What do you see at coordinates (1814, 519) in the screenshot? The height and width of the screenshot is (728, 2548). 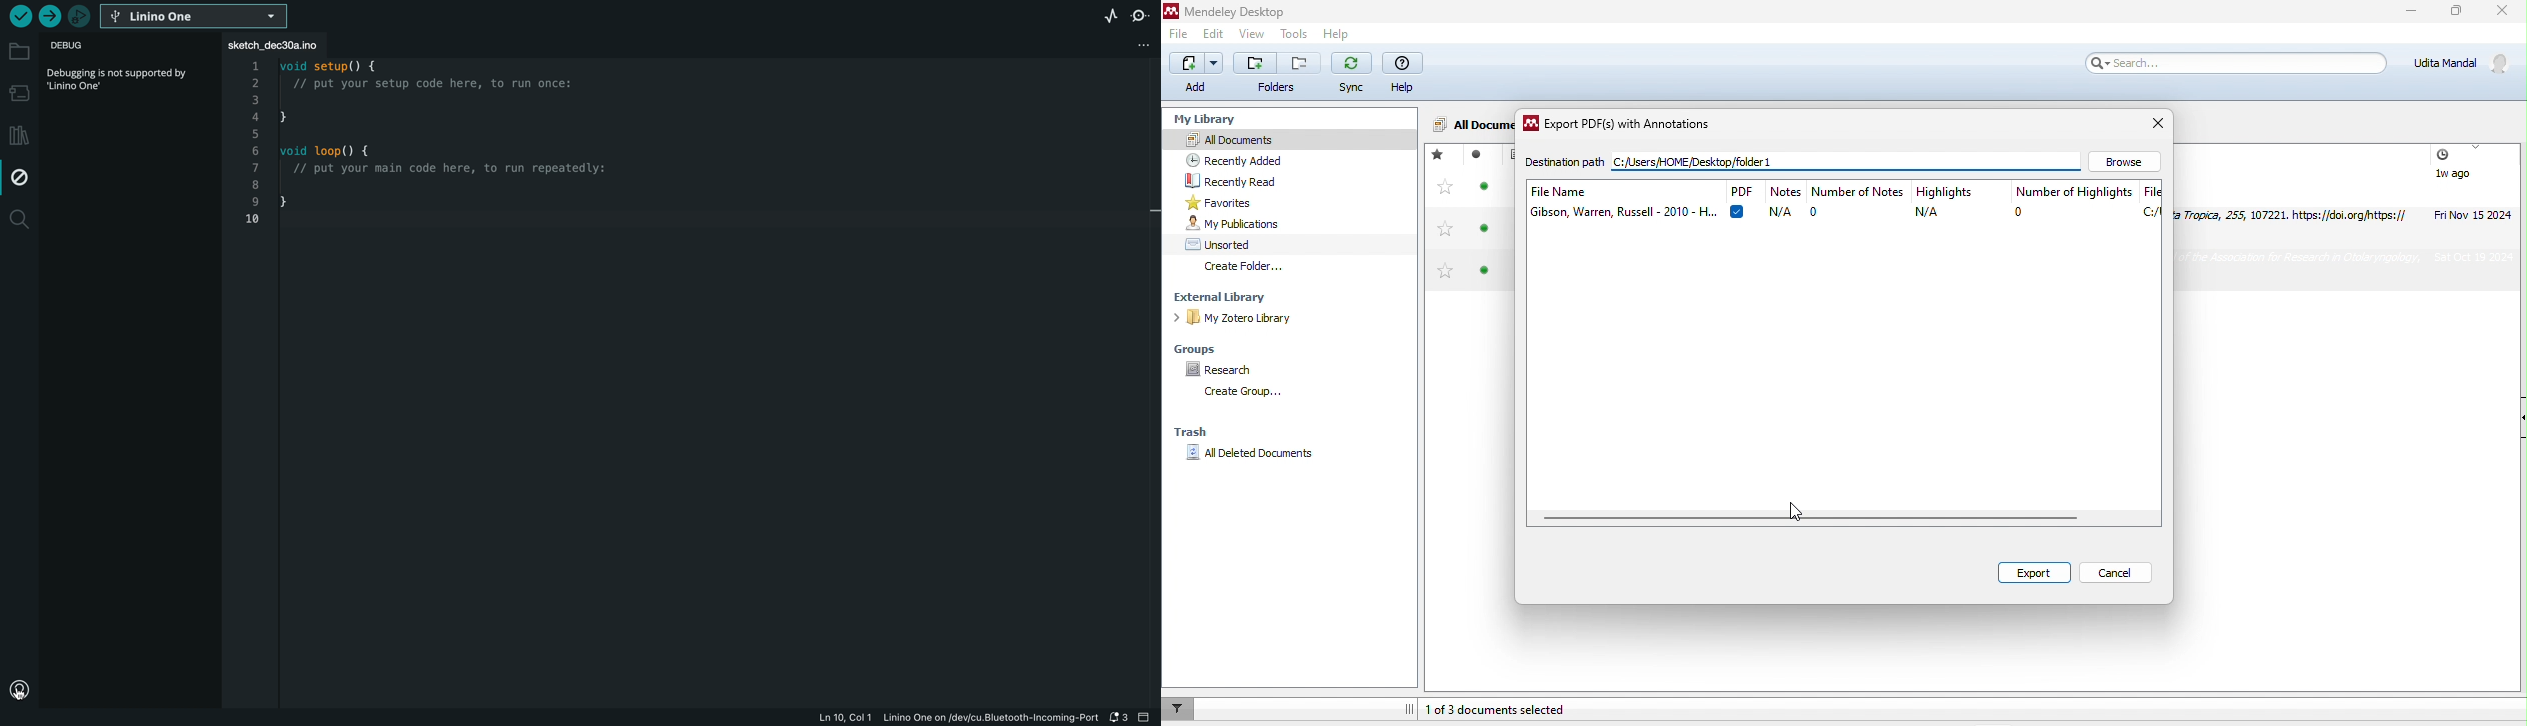 I see `horizontal scroll bar` at bounding box center [1814, 519].